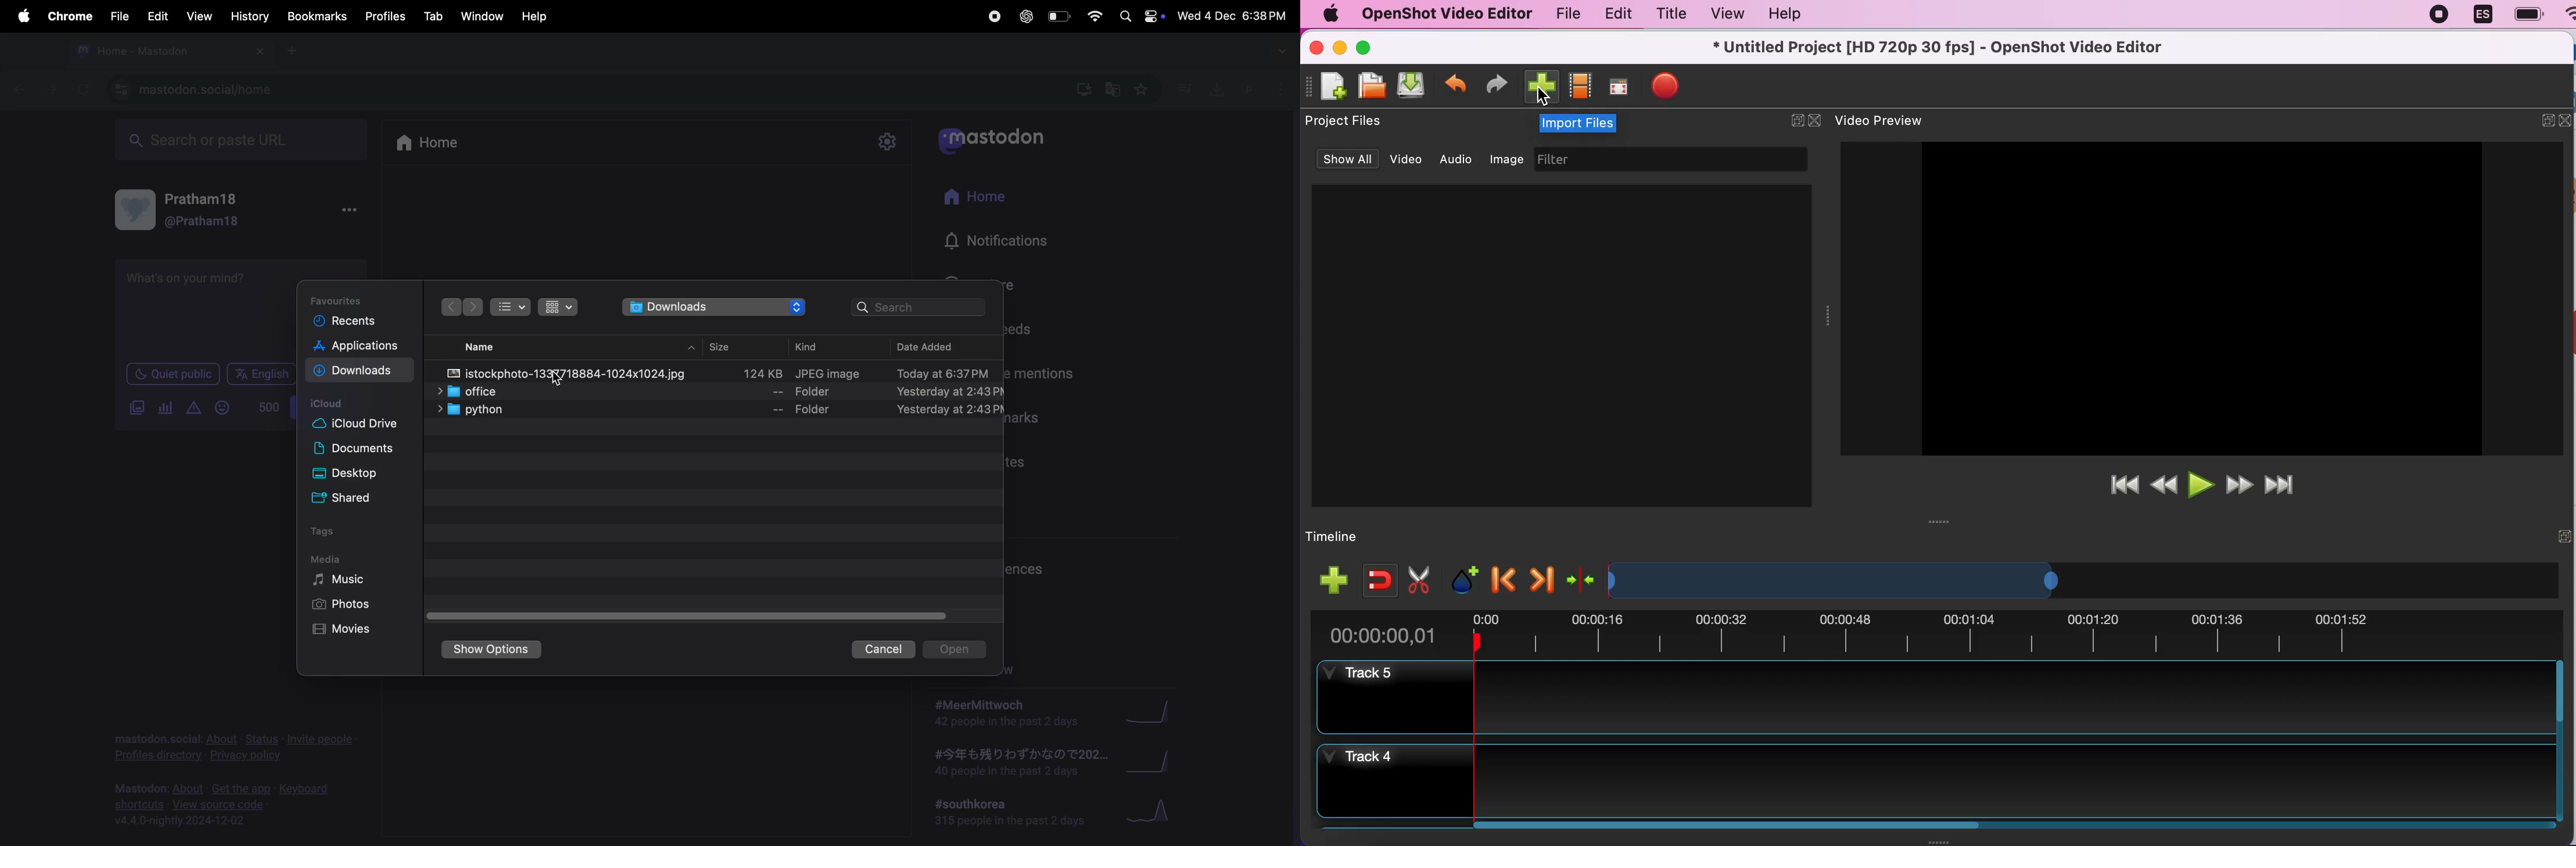 Image resolution: width=2576 pixels, height=868 pixels. Describe the element at coordinates (1141, 16) in the screenshot. I see `apple widgets` at that location.